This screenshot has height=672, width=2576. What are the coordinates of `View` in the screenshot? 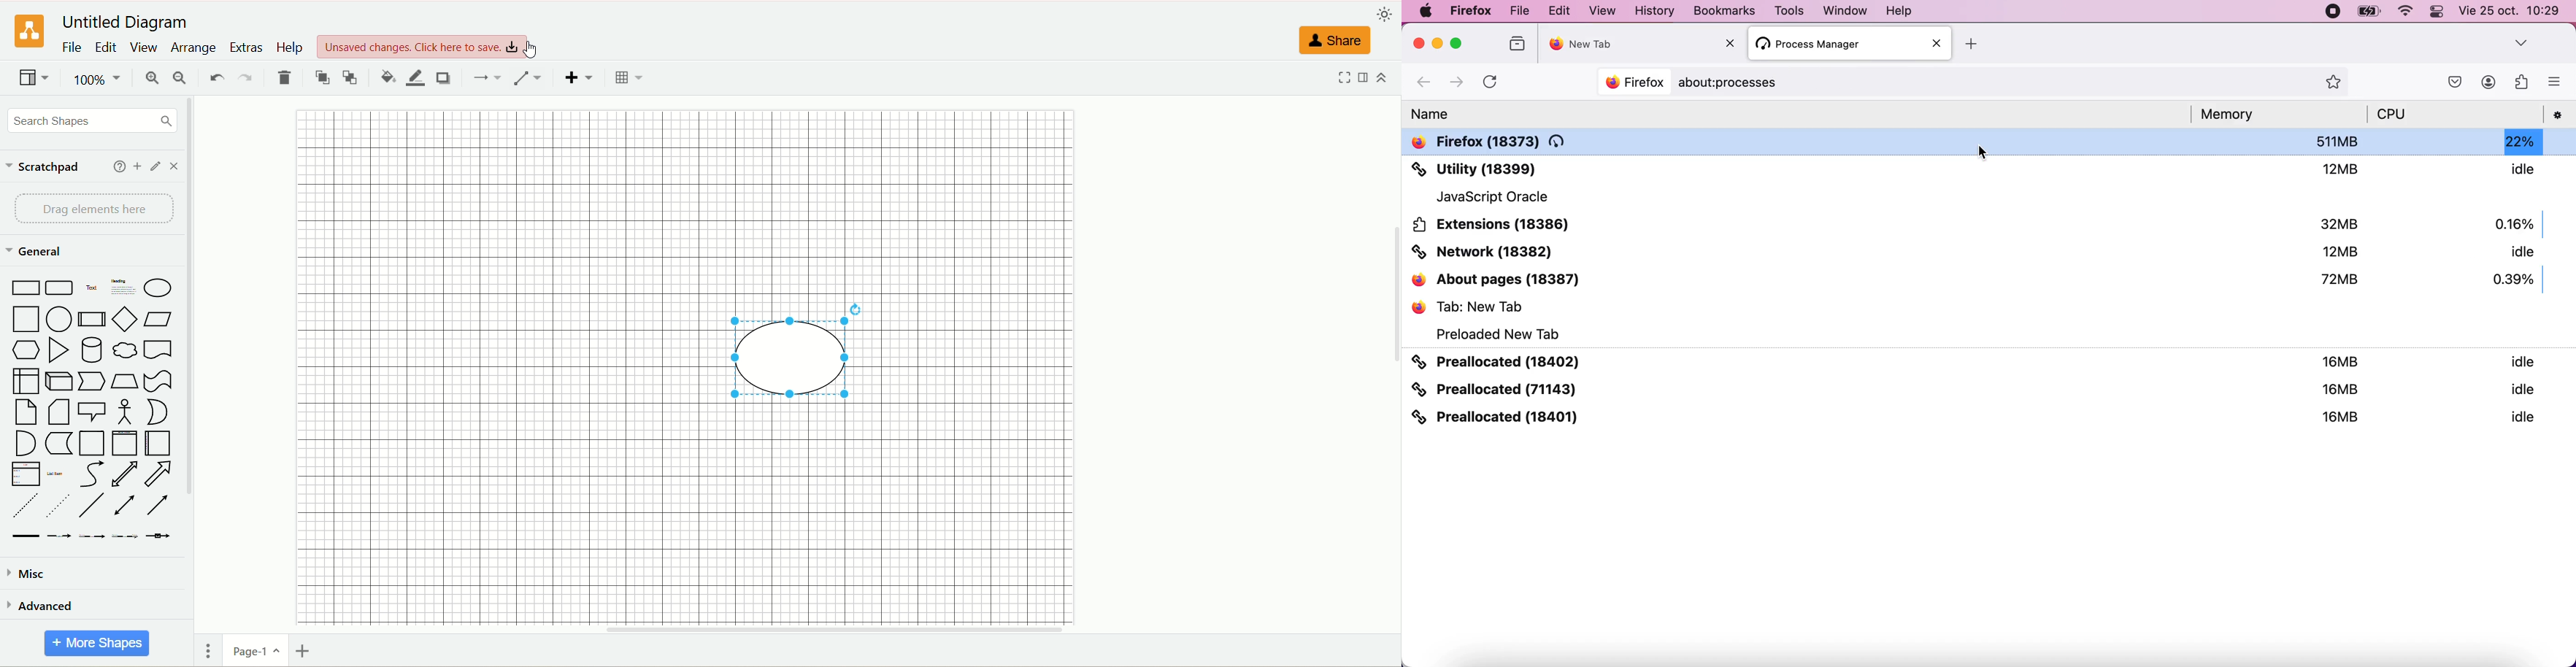 It's located at (1604, 11).